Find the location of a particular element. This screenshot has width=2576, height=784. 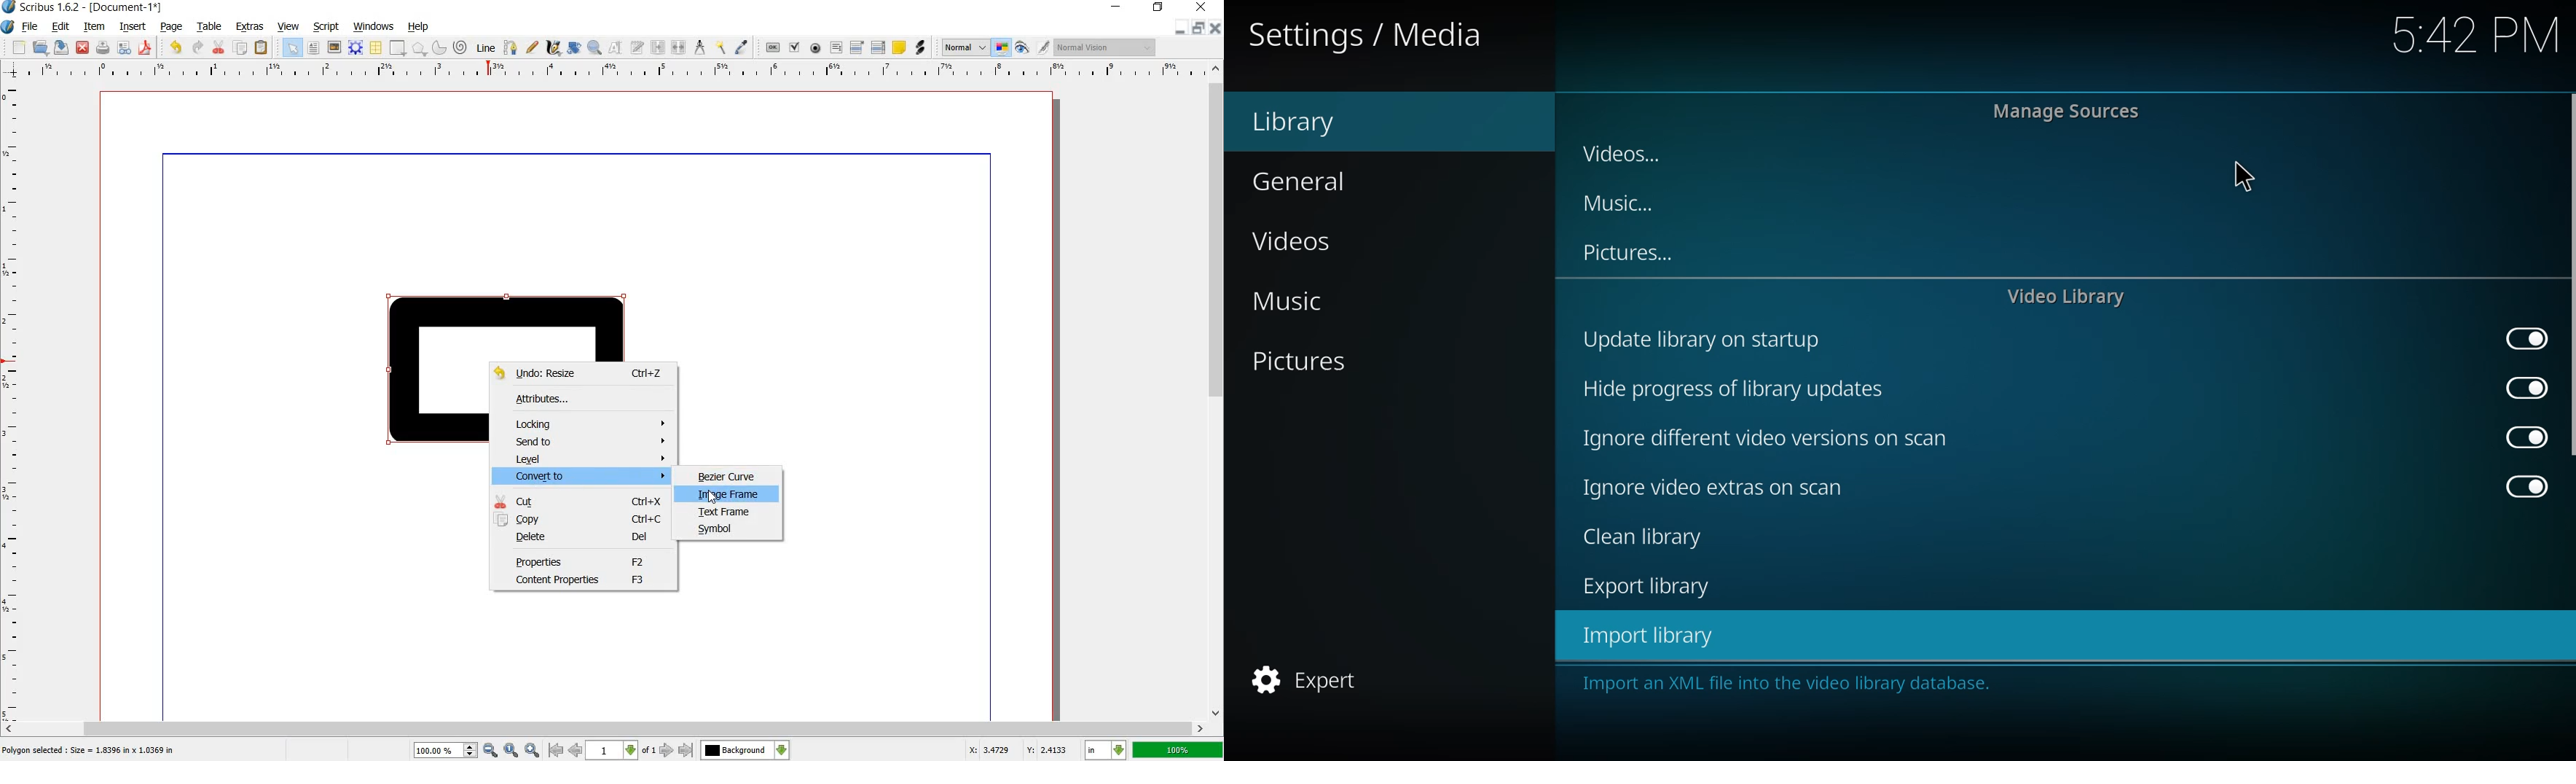

go to antepenultimate page is located at coordinates (556, 750).